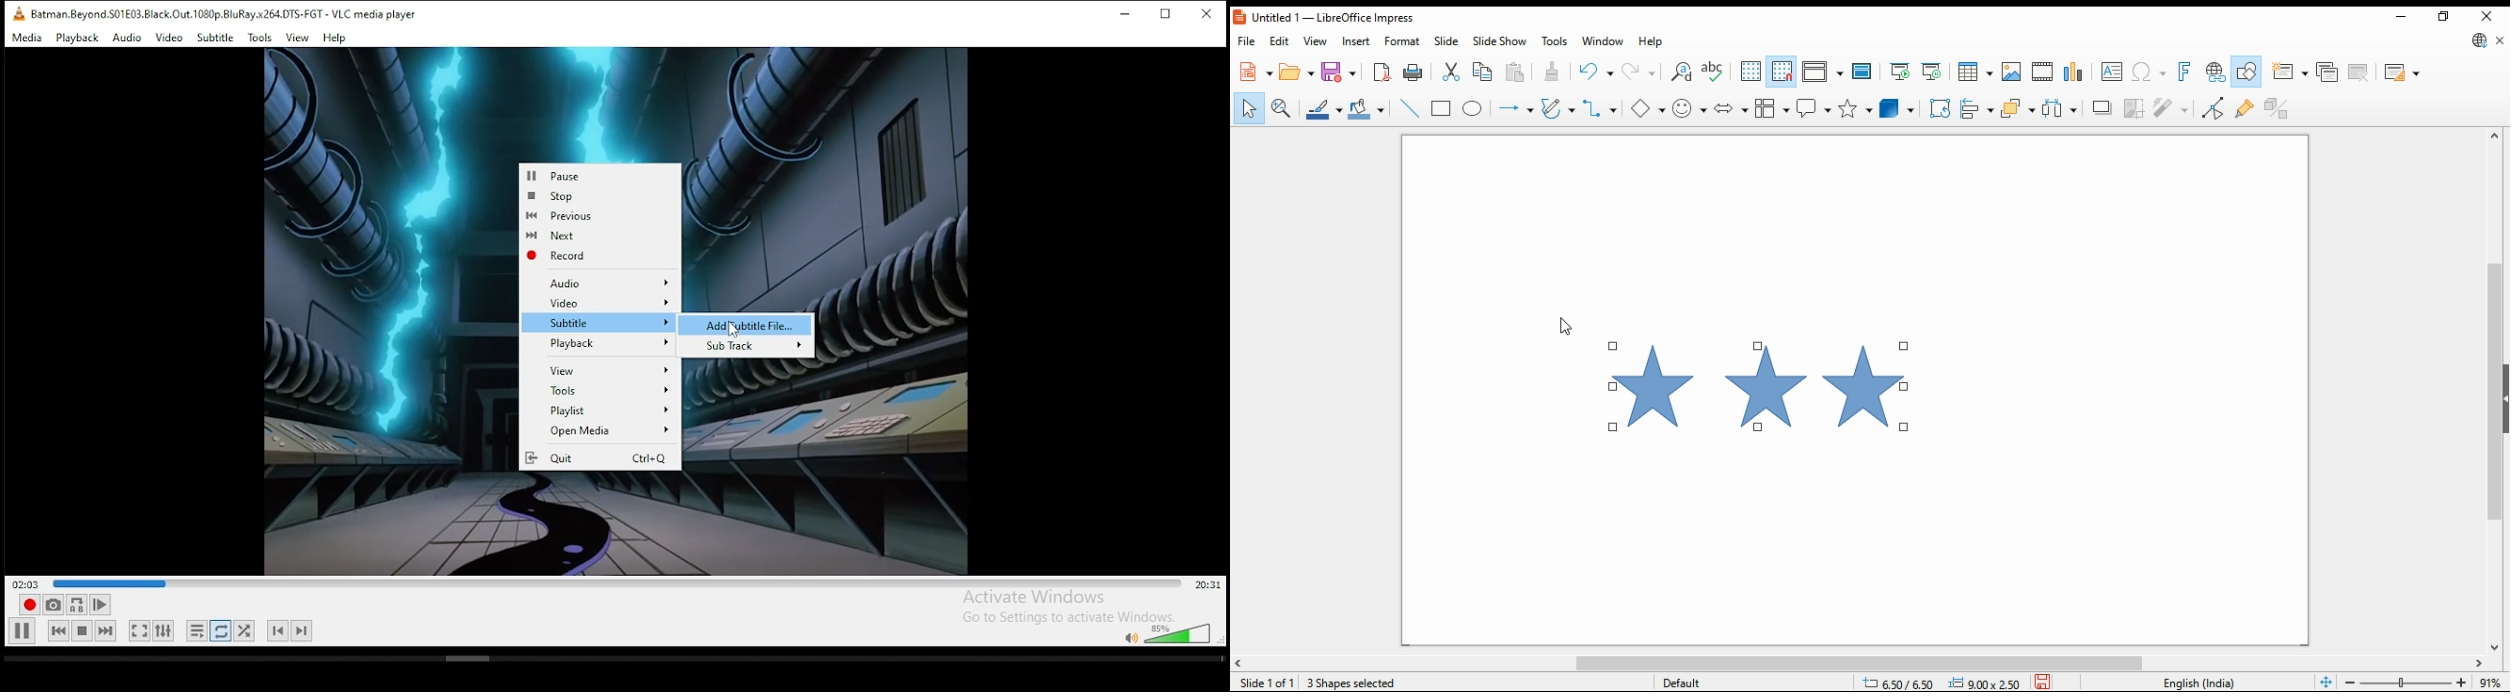 Image resolution: width=2520 pixels, height=700 pixels. I want to click on audio, so click(128, 38).